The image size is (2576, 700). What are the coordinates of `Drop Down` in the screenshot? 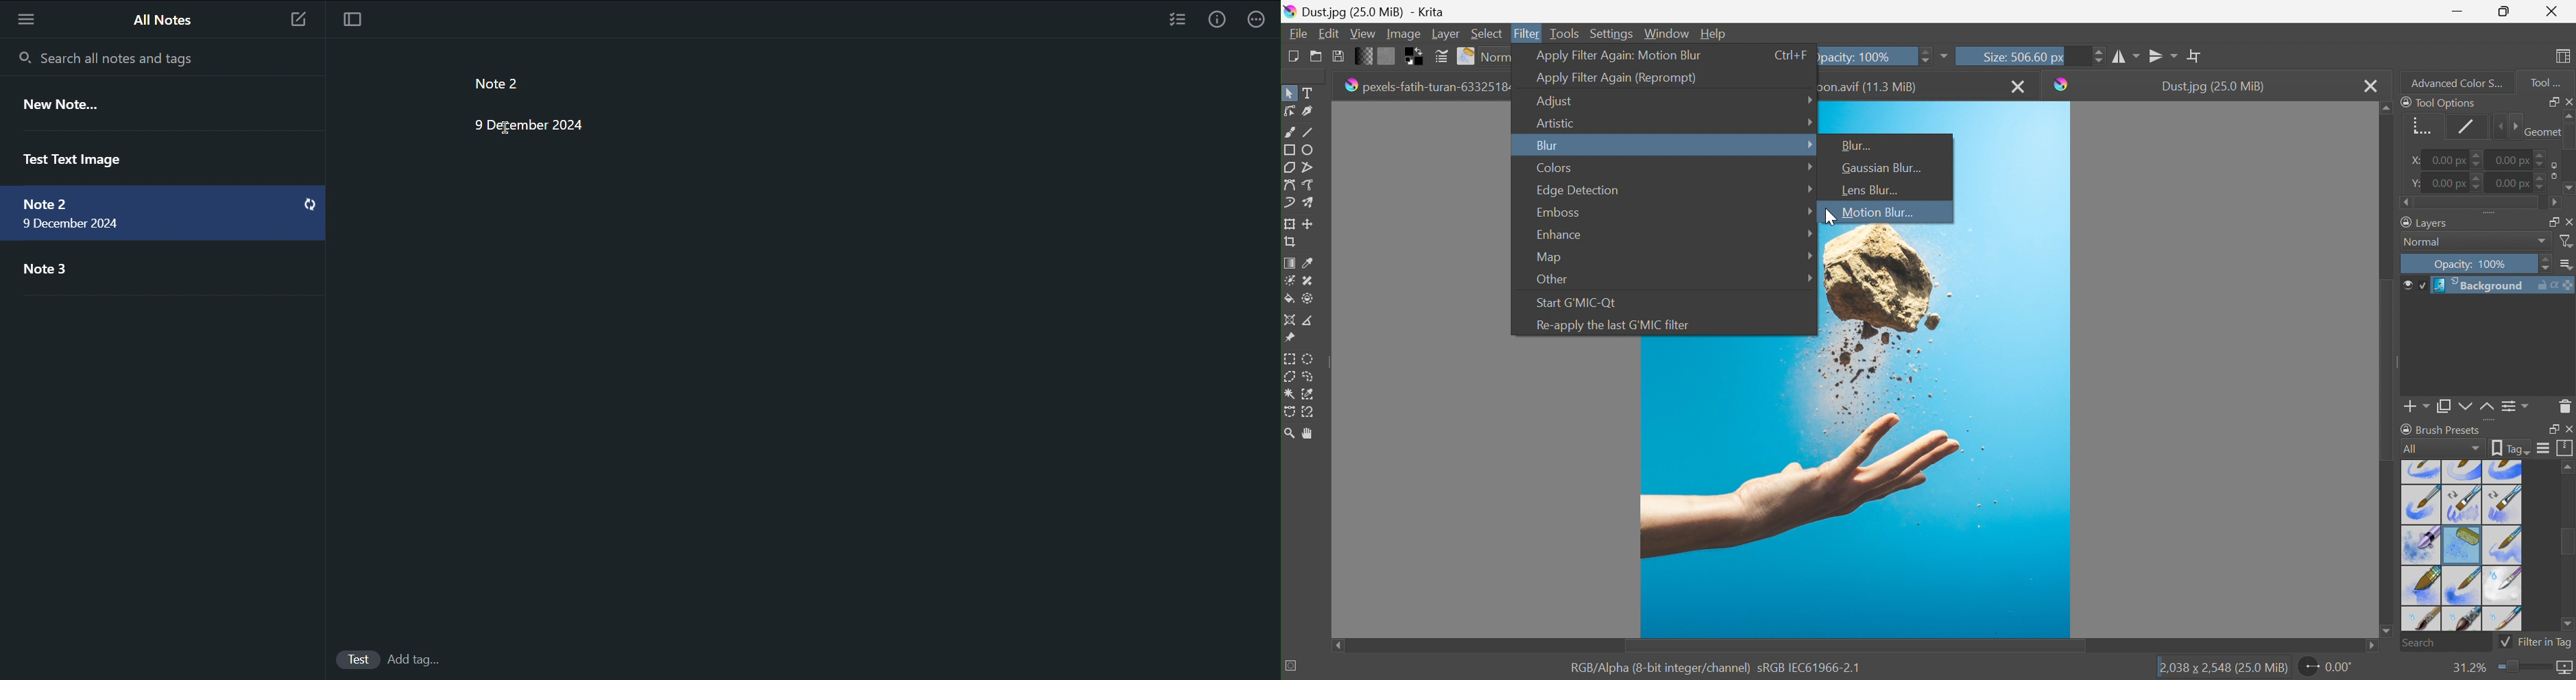 It's located at (1809, 234).